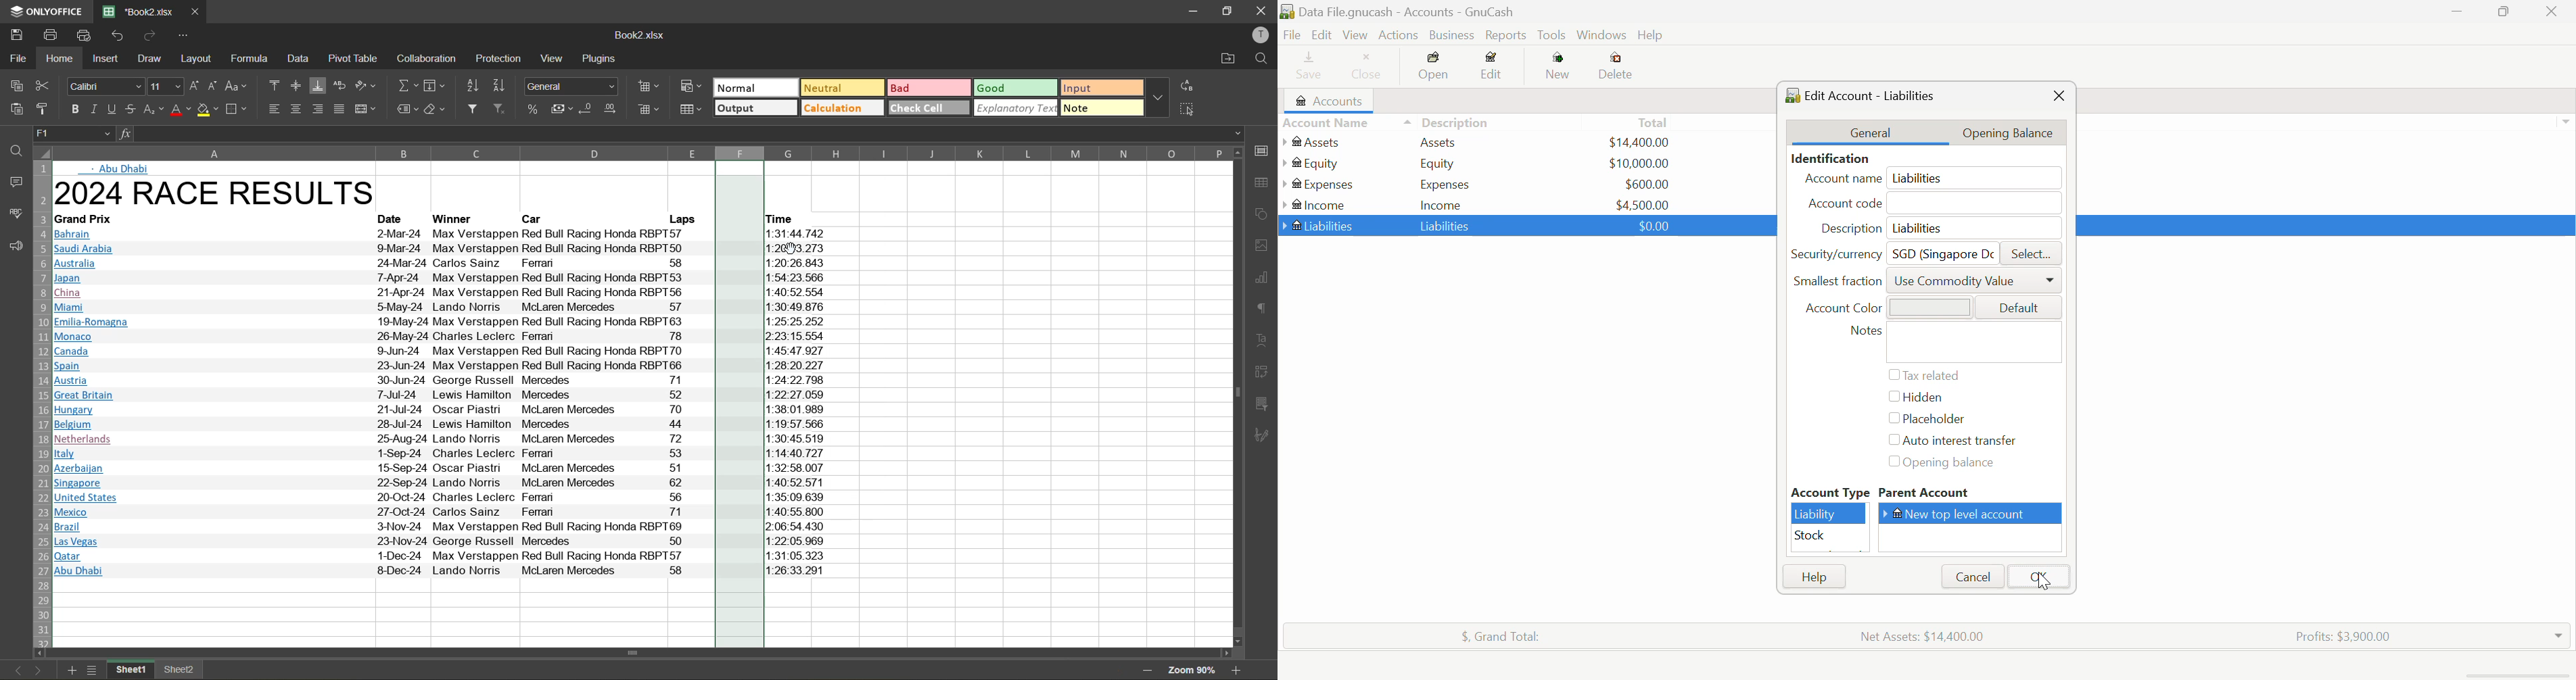  Describe the element at coordinates (407, 109) in the screenshot. I see `named ranges` at that location.